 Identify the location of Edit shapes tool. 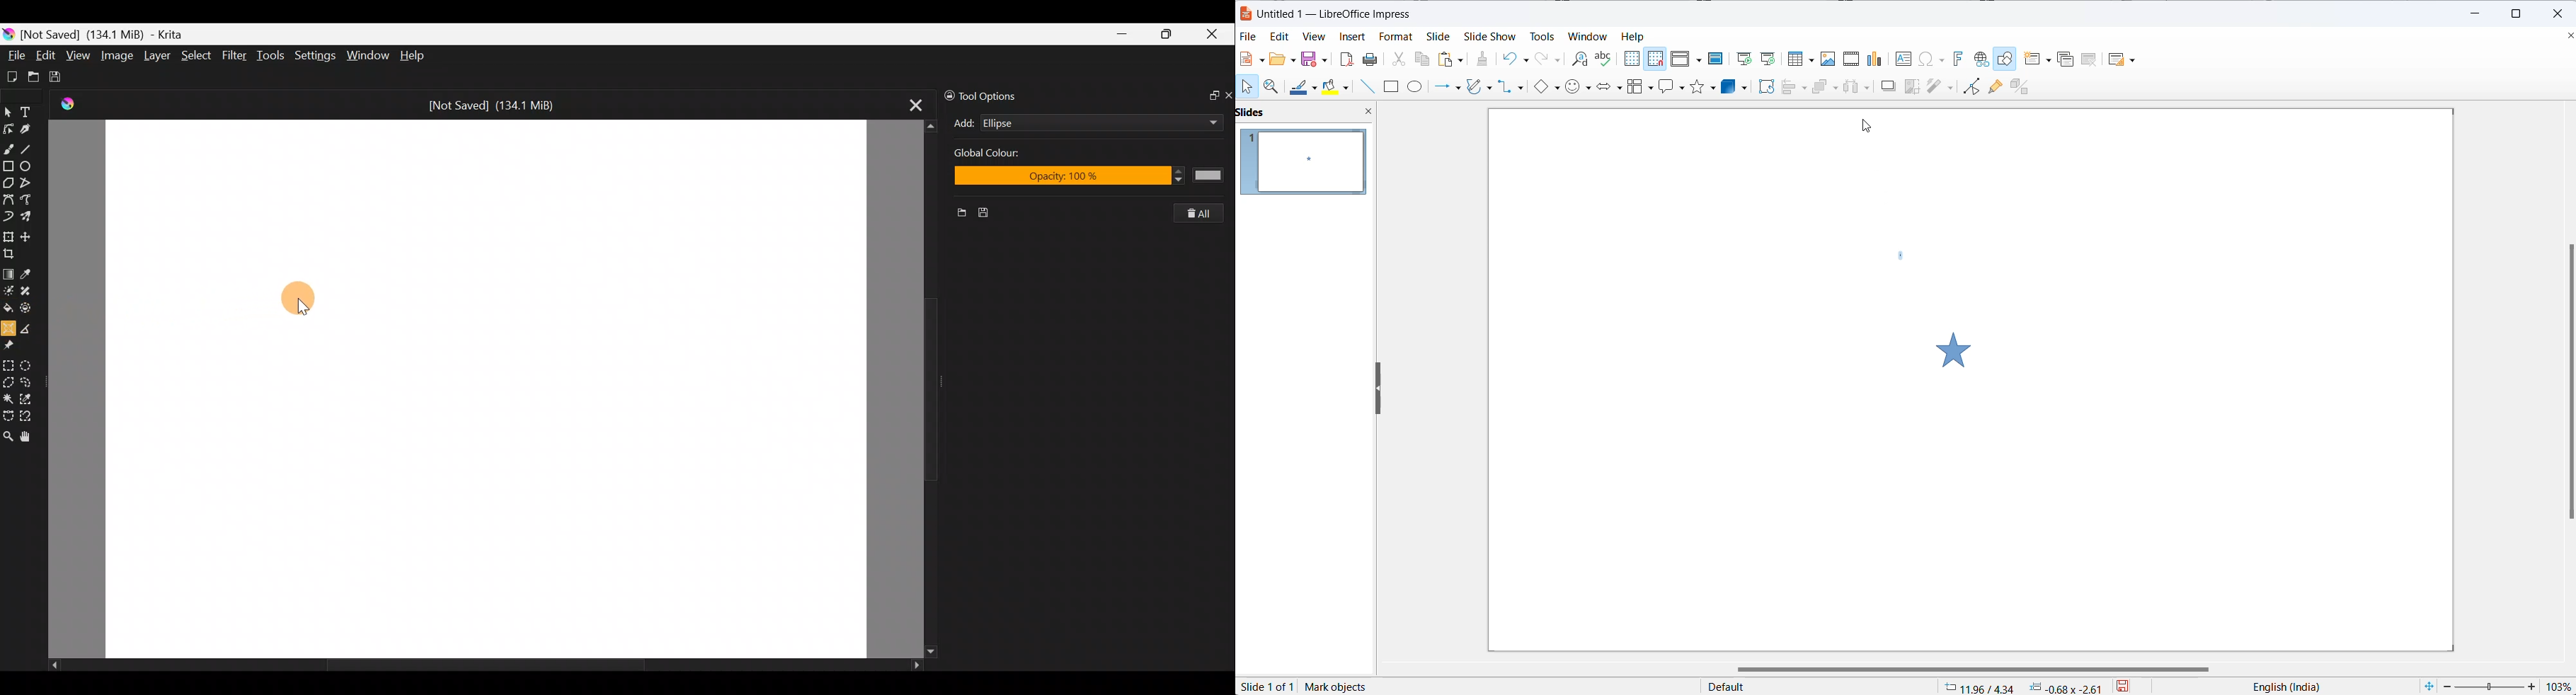
(10, 127).